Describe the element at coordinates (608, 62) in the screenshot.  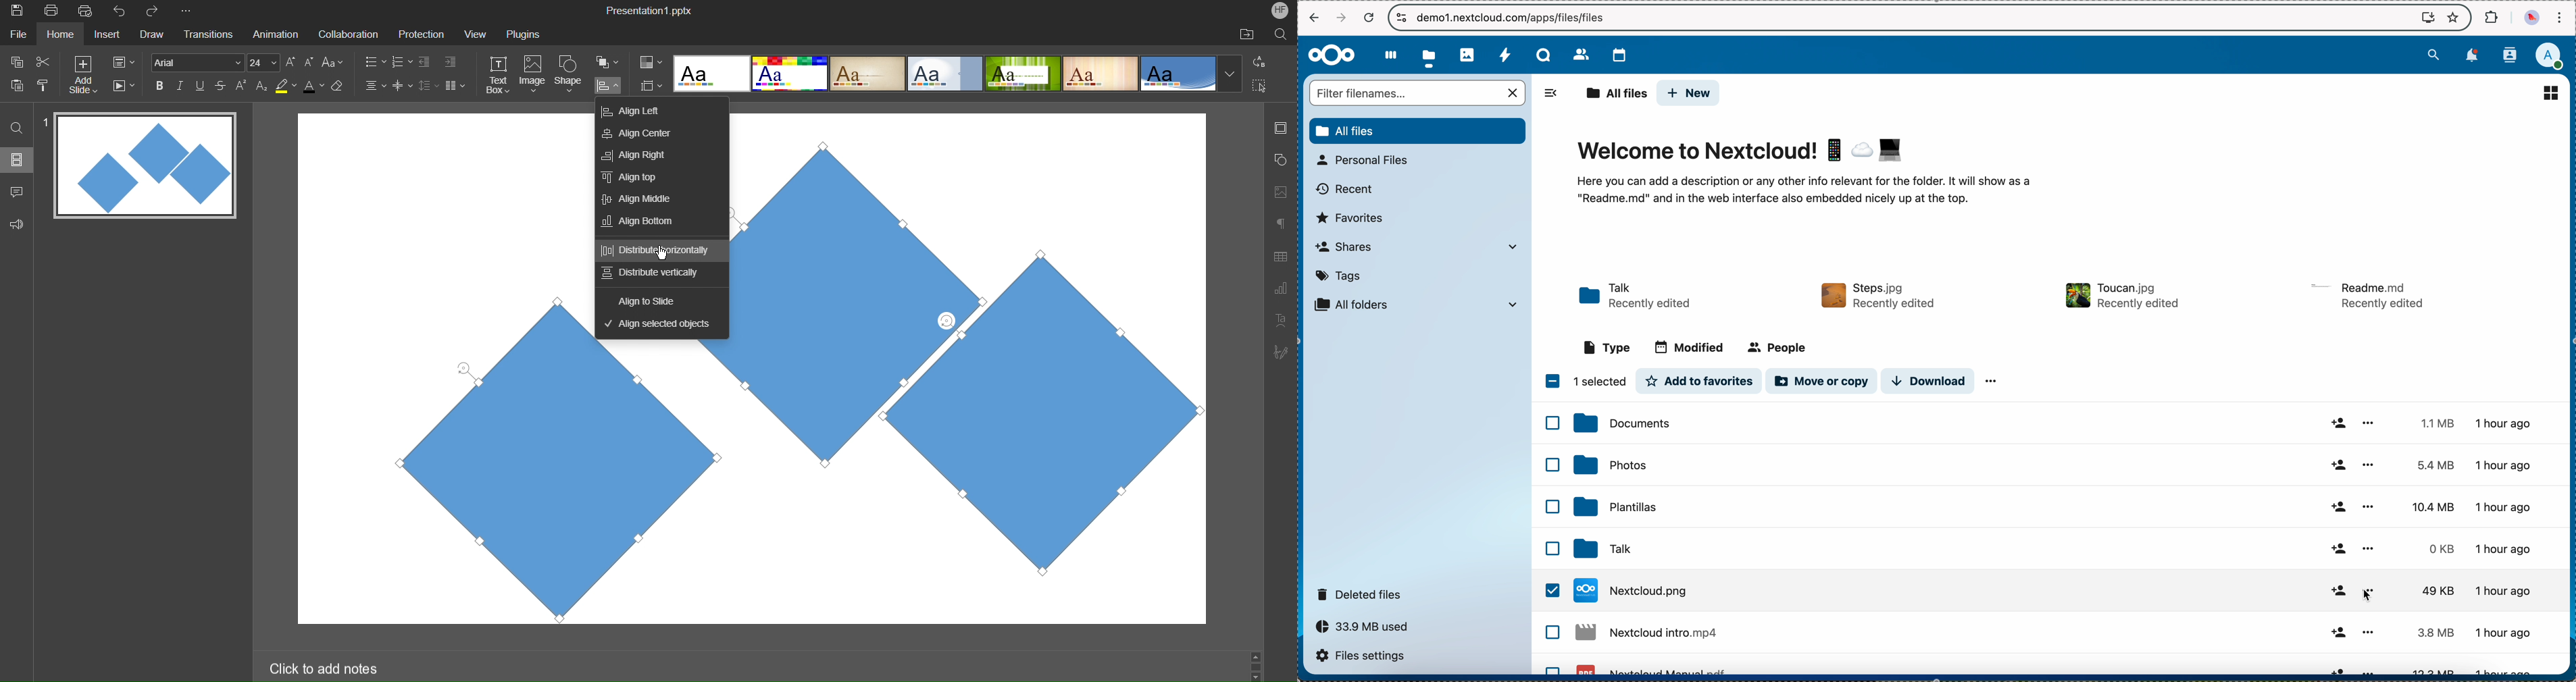
I see `Arrange` at that location.